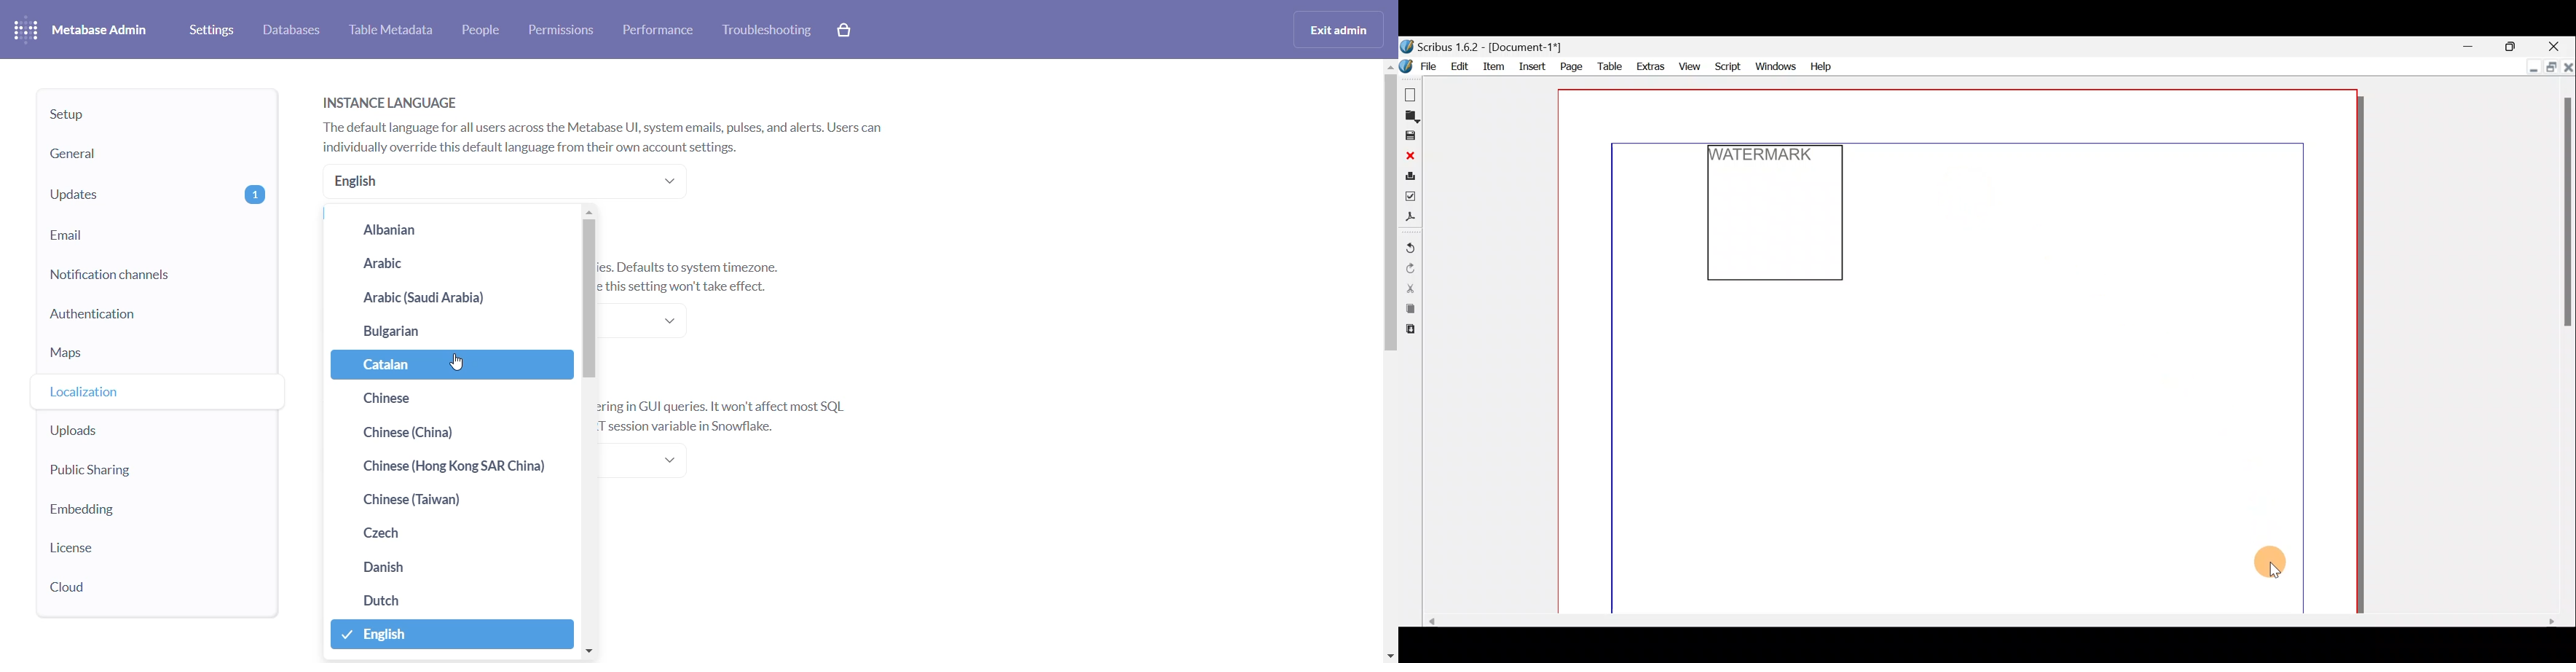 This screenshot has width=2576, height=672. Describe the element at coordinates (1410, 269) in the screenshot. I see `Redo` at that location.